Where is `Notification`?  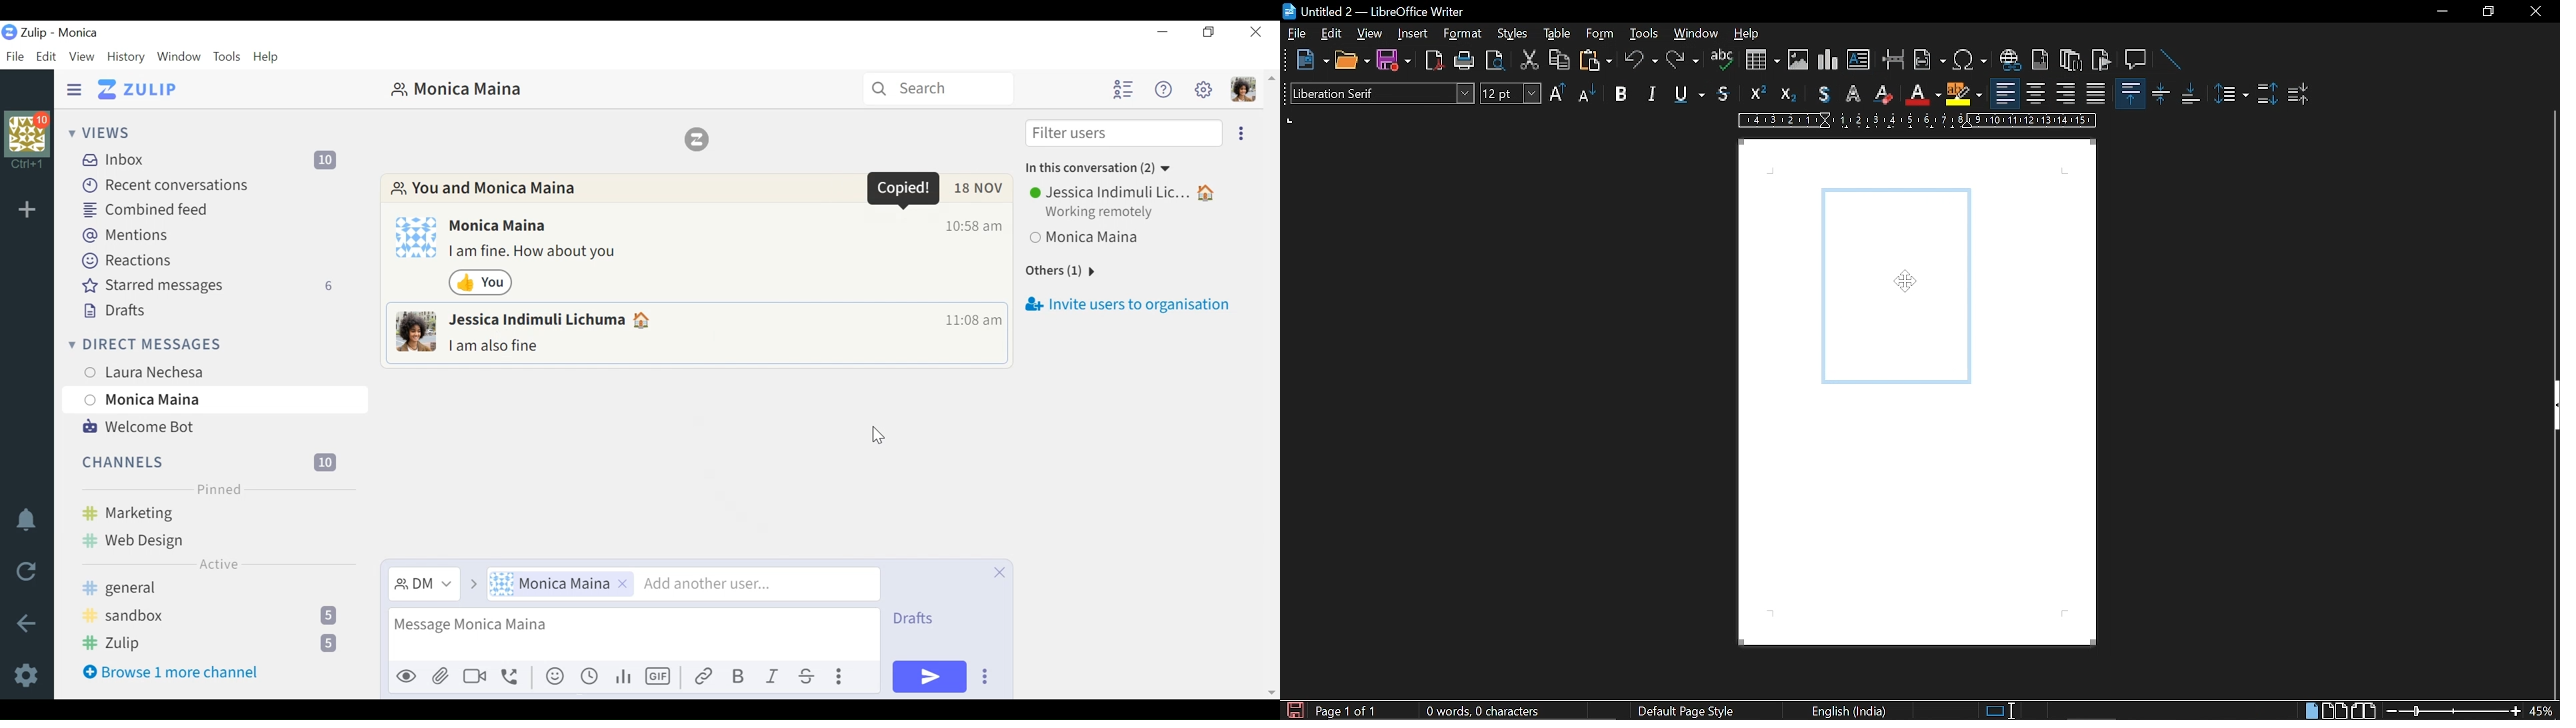 Notification is located at coordinates (25, 521).